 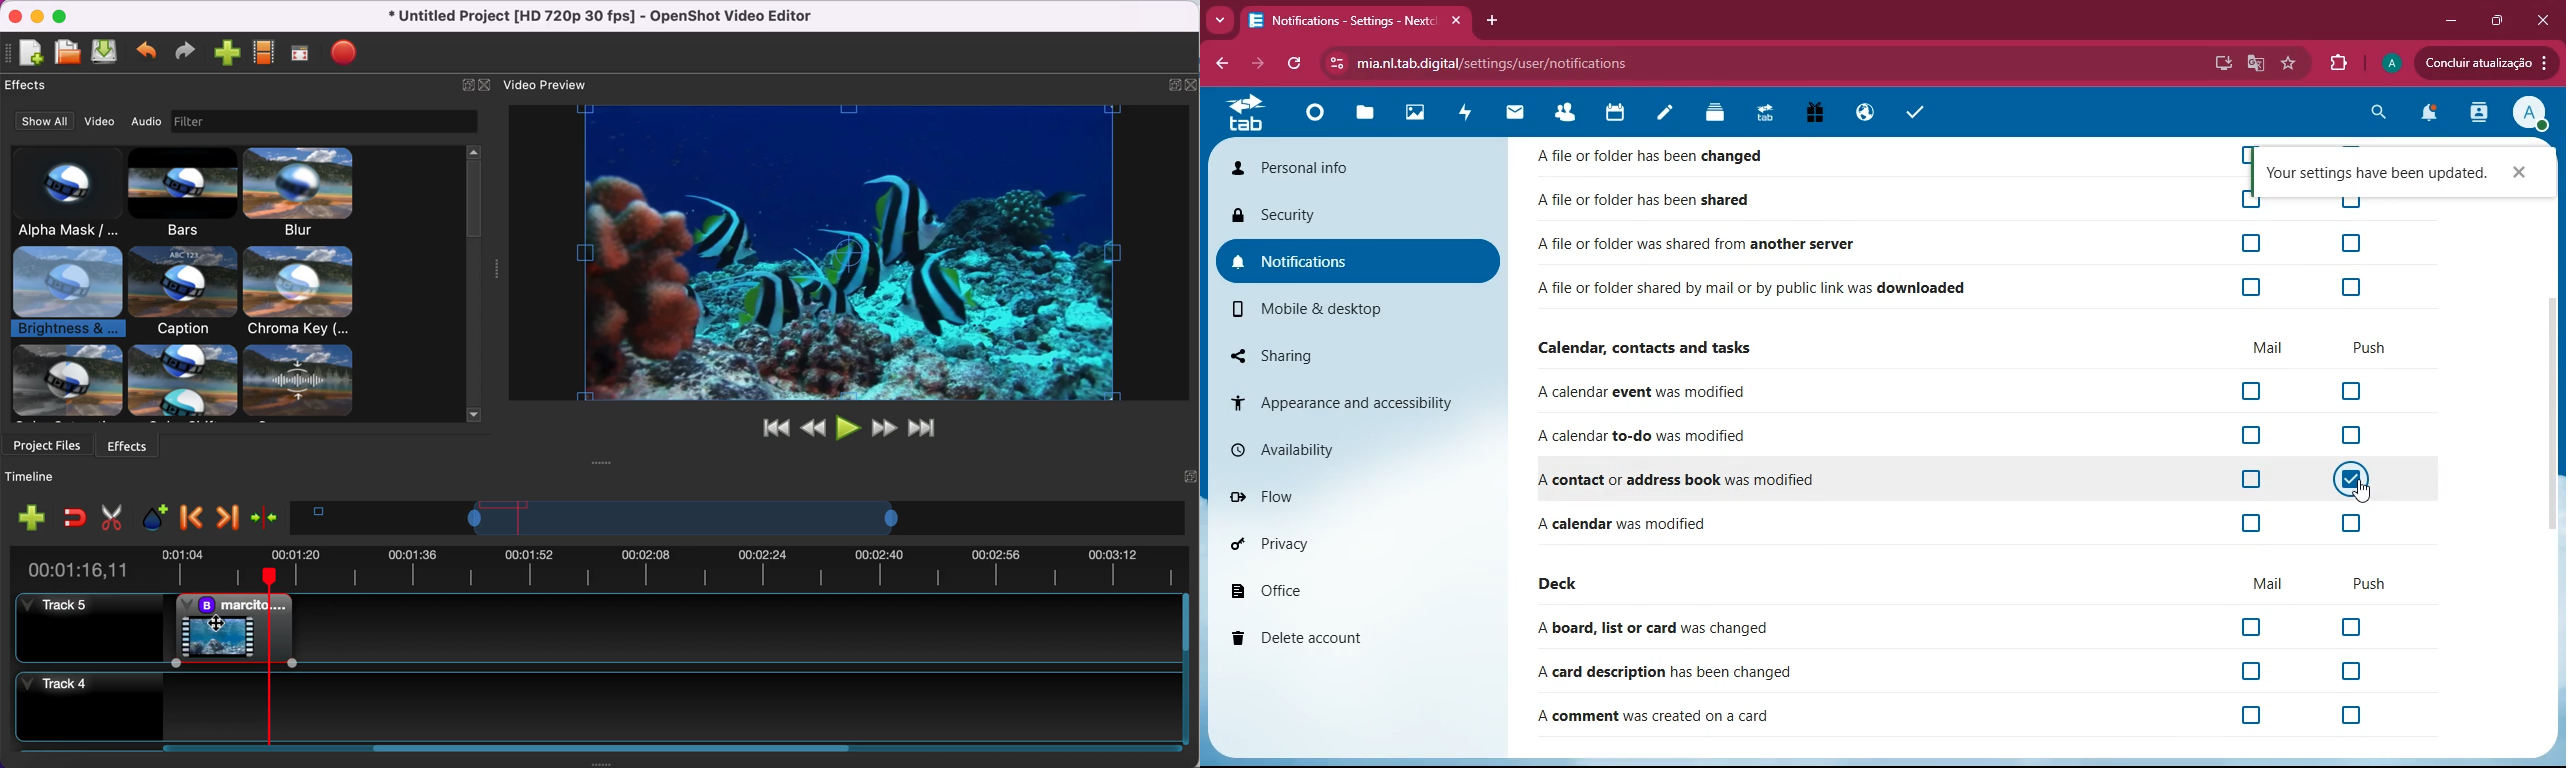 What do you see at coordinates (2350, 523) in the screenshot?
I see `off` at bounding box center [2350, 523].